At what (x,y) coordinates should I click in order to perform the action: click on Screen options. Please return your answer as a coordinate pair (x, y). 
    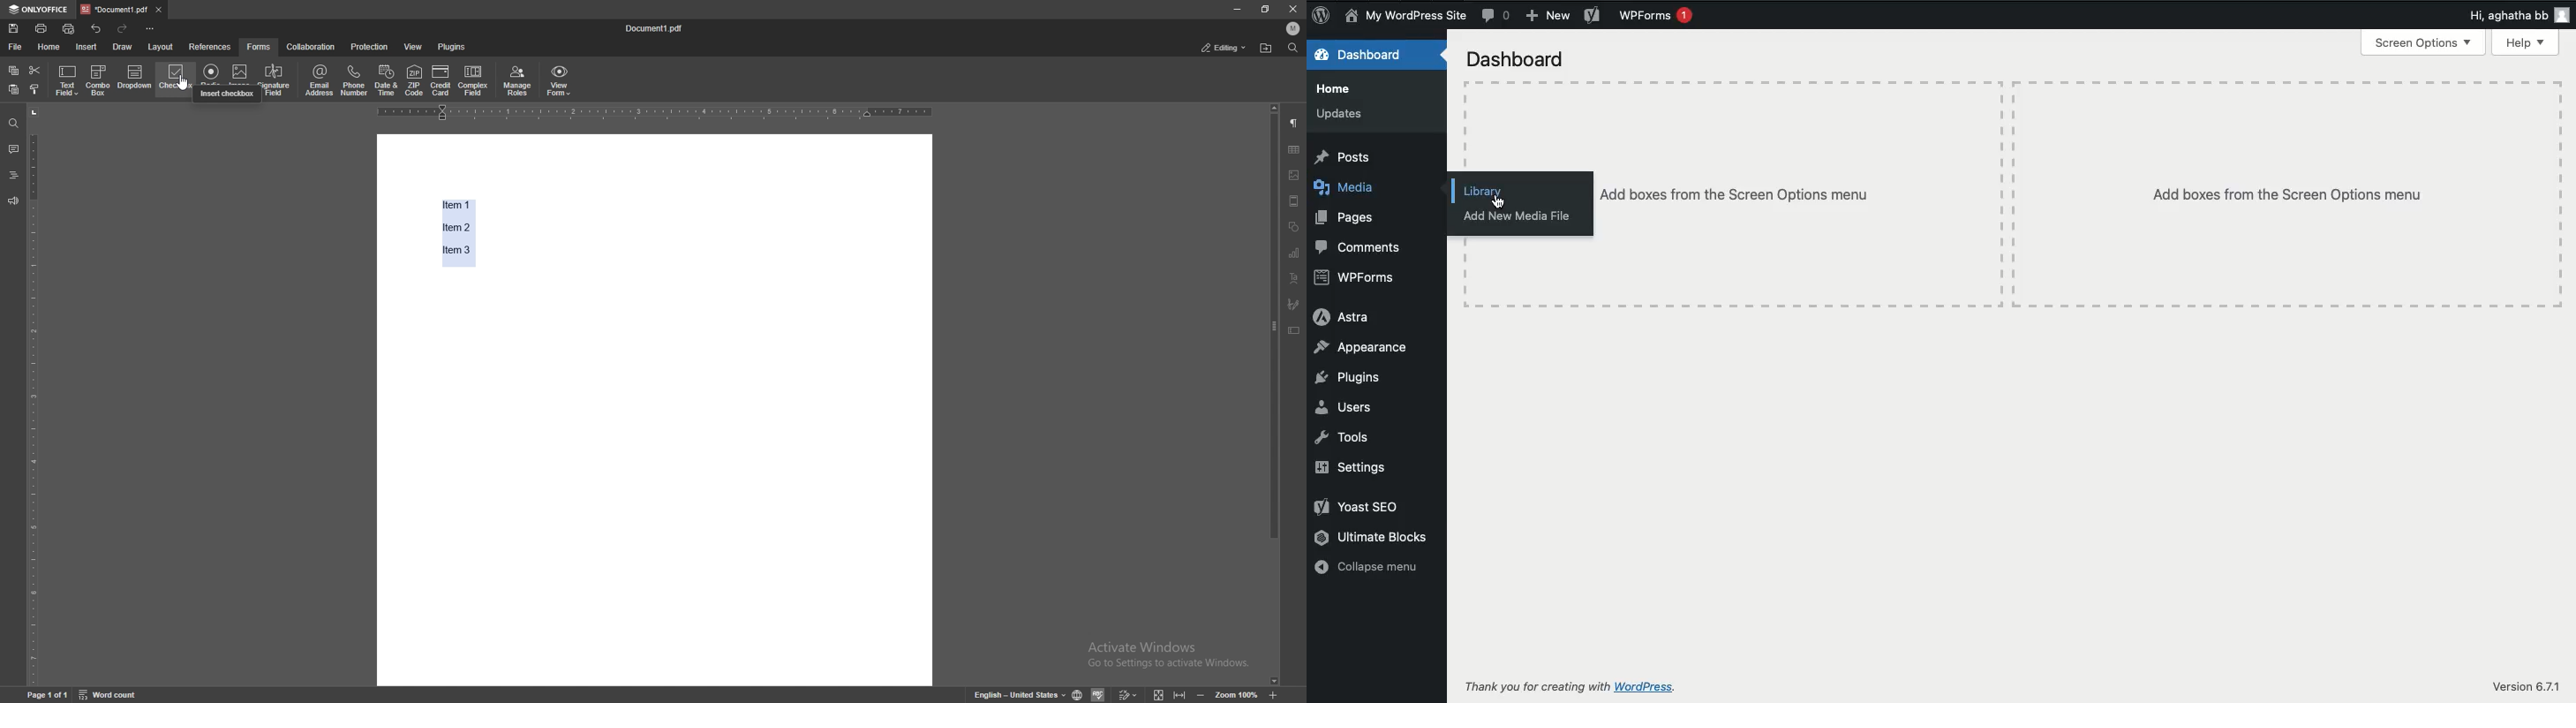
    Looking at the image, I should click on (2423, 43).